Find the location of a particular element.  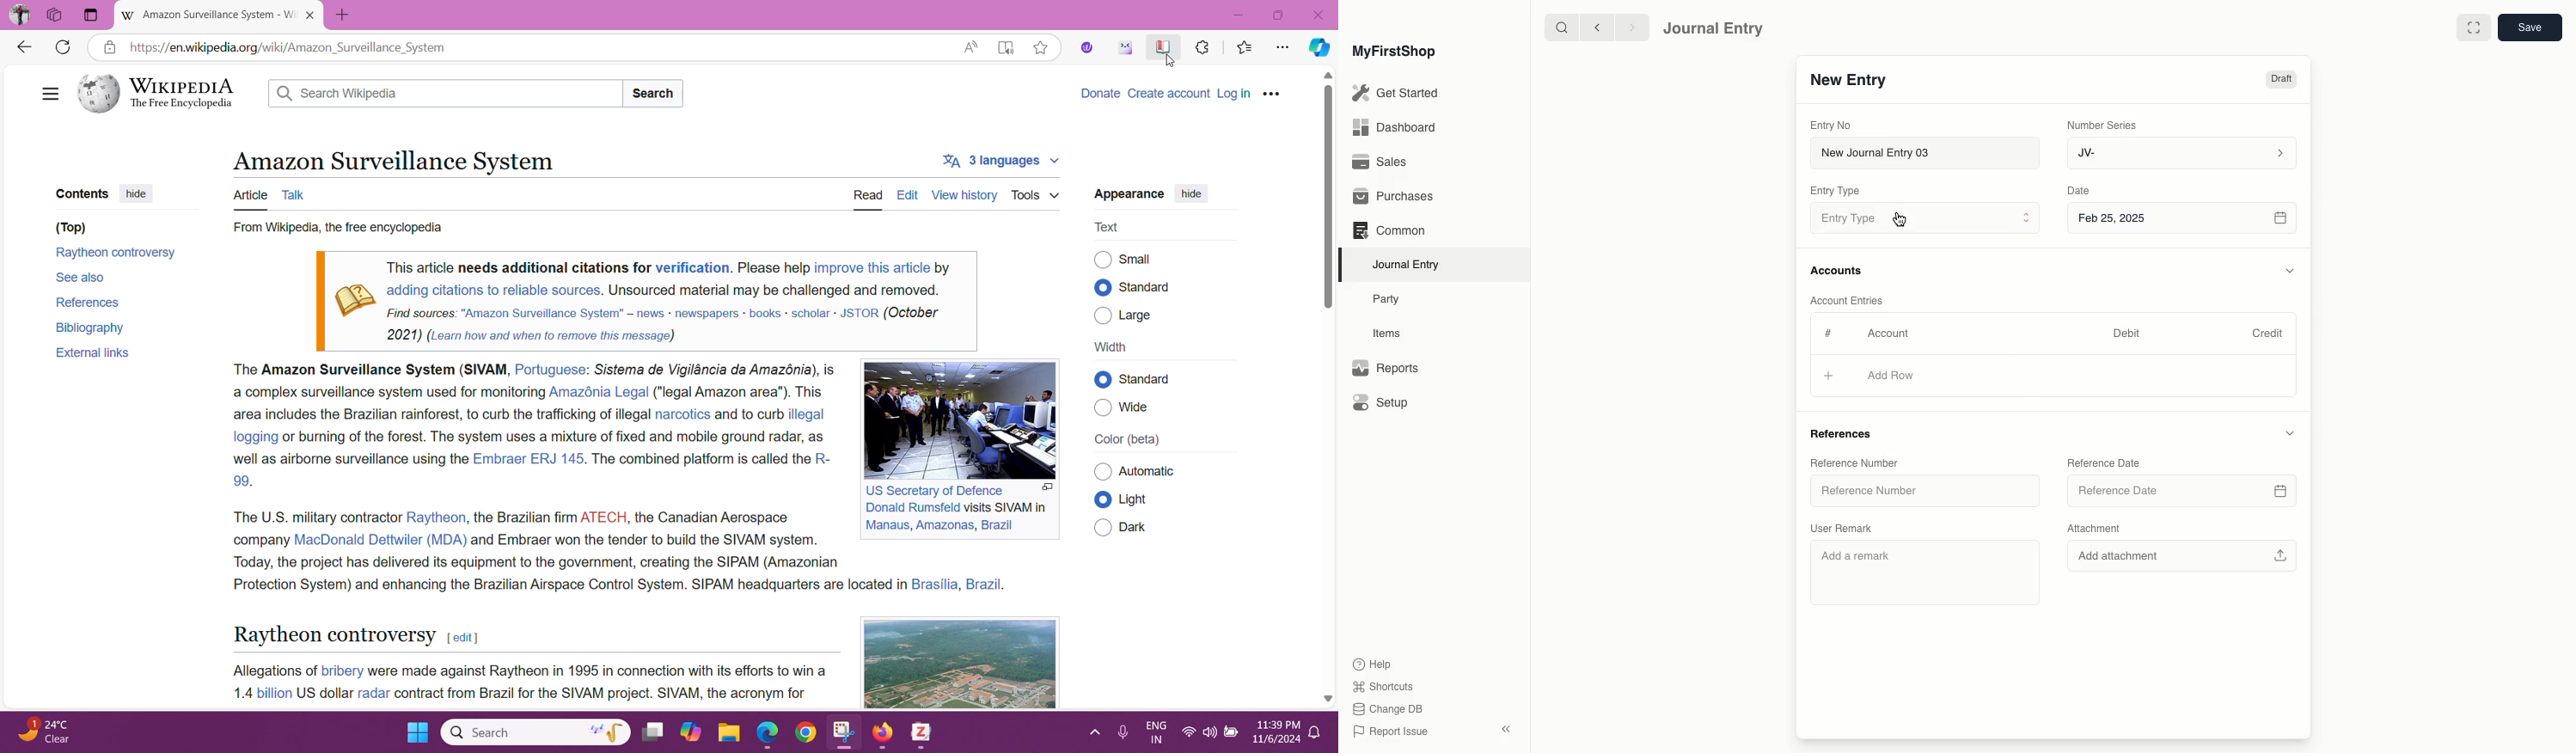

Credit is located at coordinates (2267, 332).